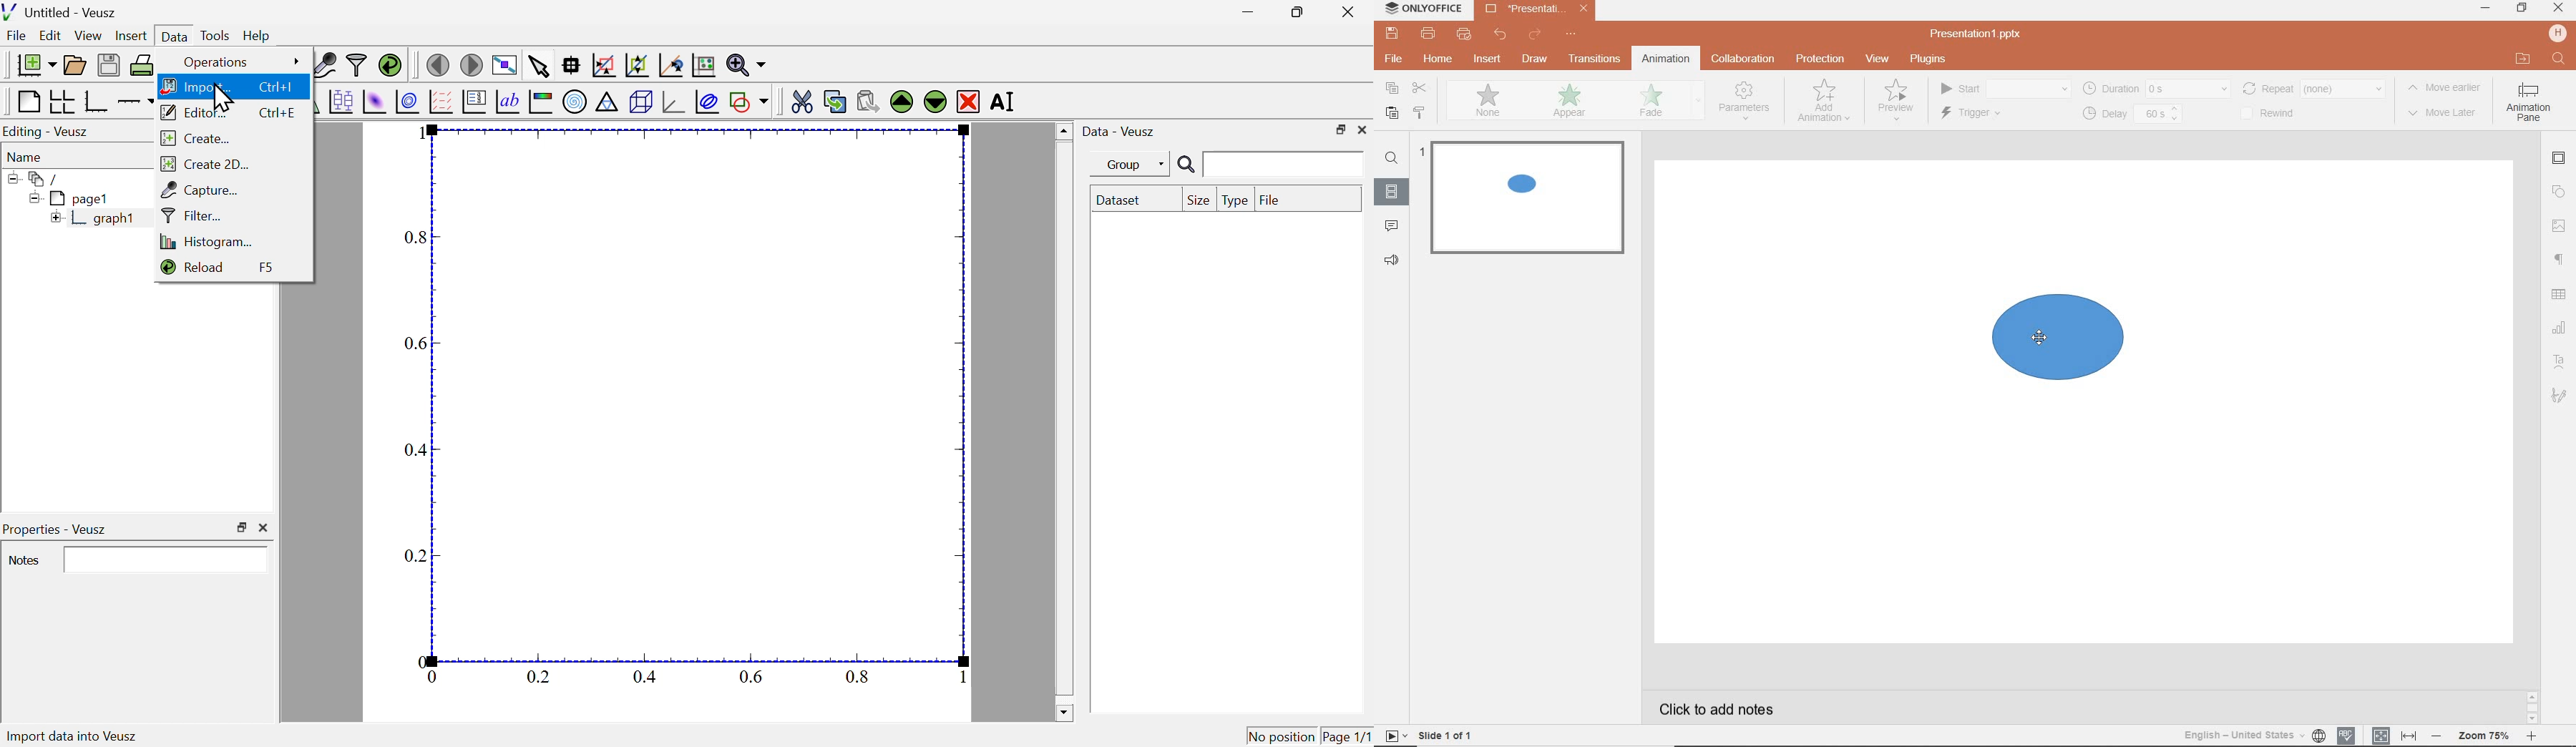 This screenshot has height=756, width=2576. Describe the element at coordinates (2557, 360) in the screenshot. I see `Text art ` at that location.